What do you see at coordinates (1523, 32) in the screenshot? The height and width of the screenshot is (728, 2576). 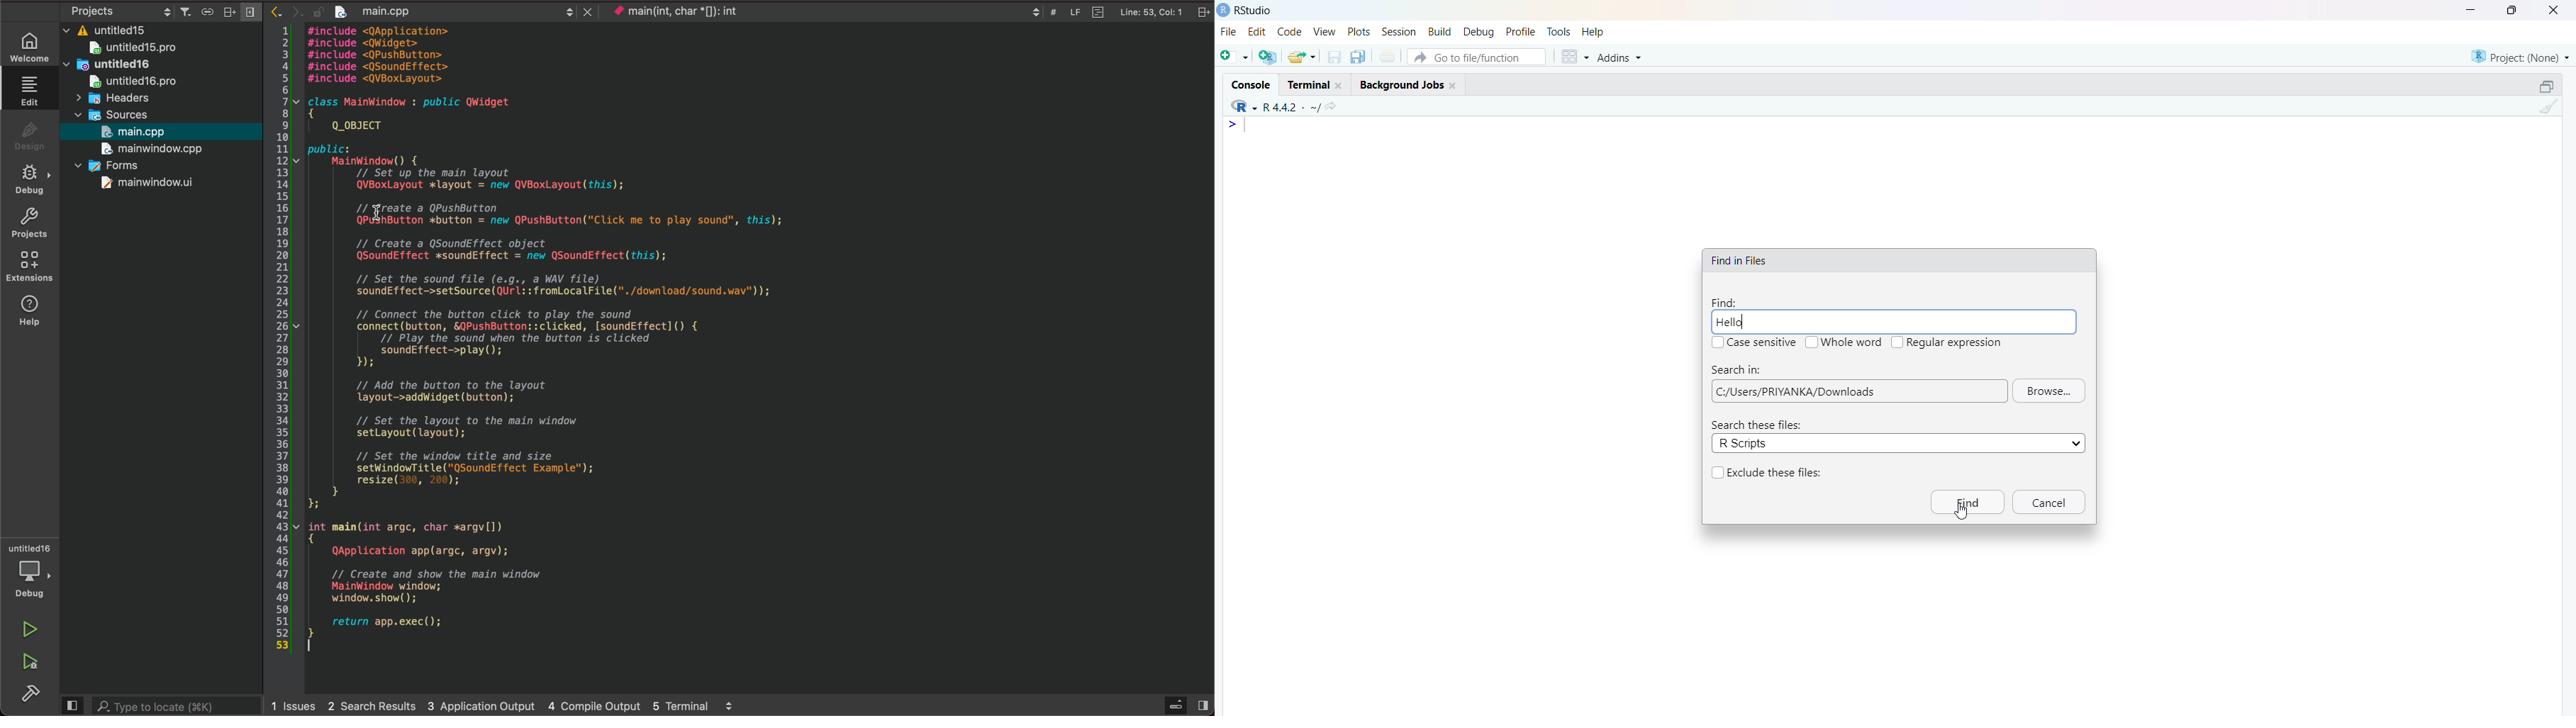 I see `profile` at bounding box center [1523, 32].